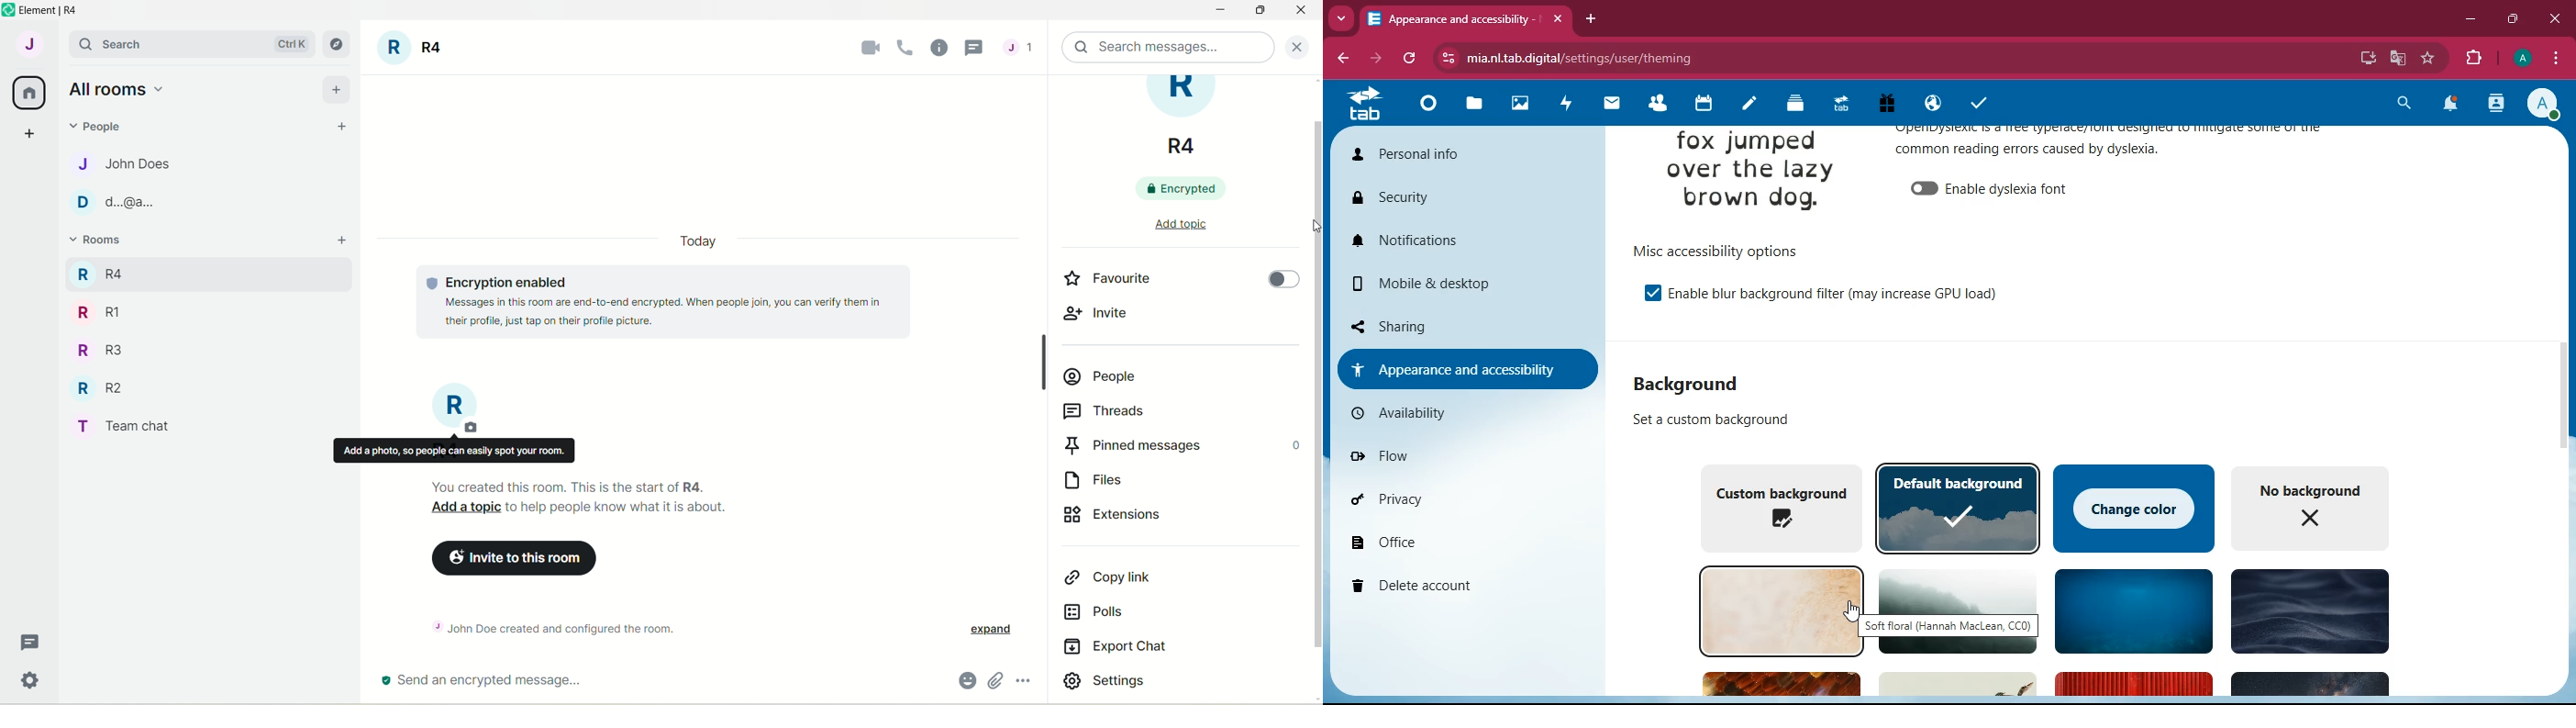 The height and width of the screenshot is (728, 2576). What do you see at coordinates (1458, 586) in the screenshot?
I see `delete account` at bounding box center [1458, 586].